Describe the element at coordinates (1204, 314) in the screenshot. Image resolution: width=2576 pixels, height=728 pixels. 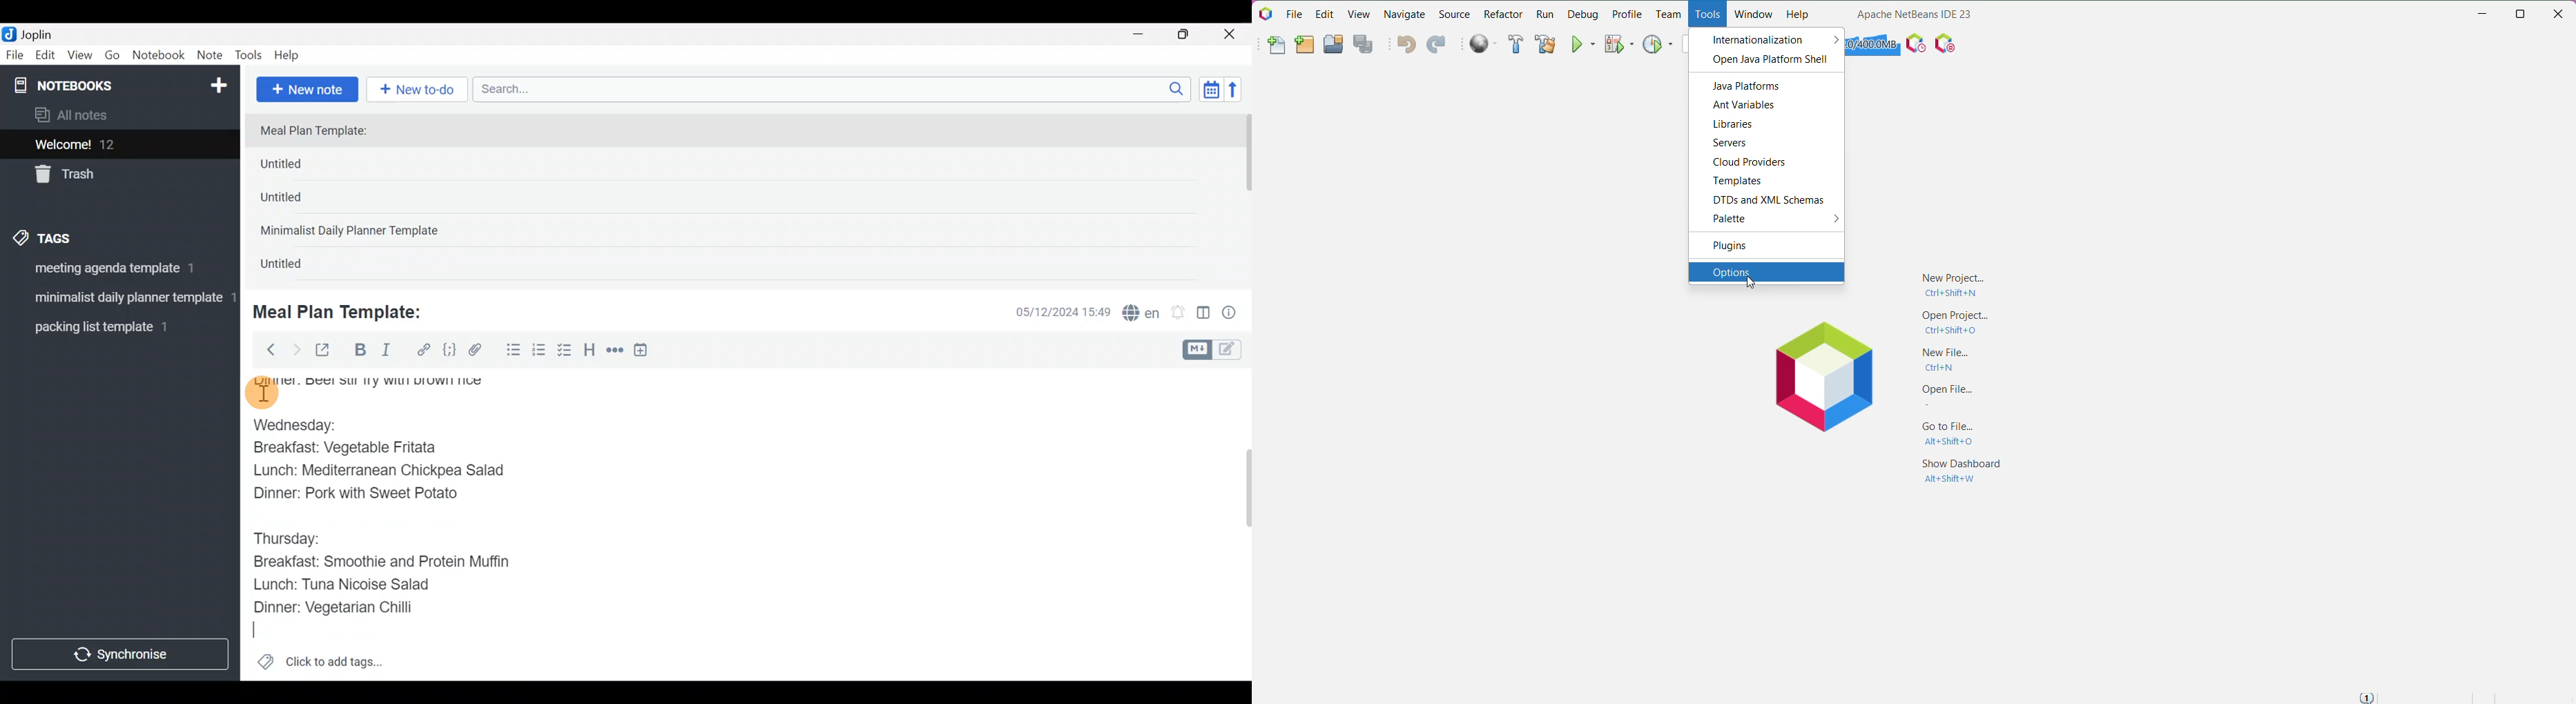
I see `Toggle editor layout` at that location.